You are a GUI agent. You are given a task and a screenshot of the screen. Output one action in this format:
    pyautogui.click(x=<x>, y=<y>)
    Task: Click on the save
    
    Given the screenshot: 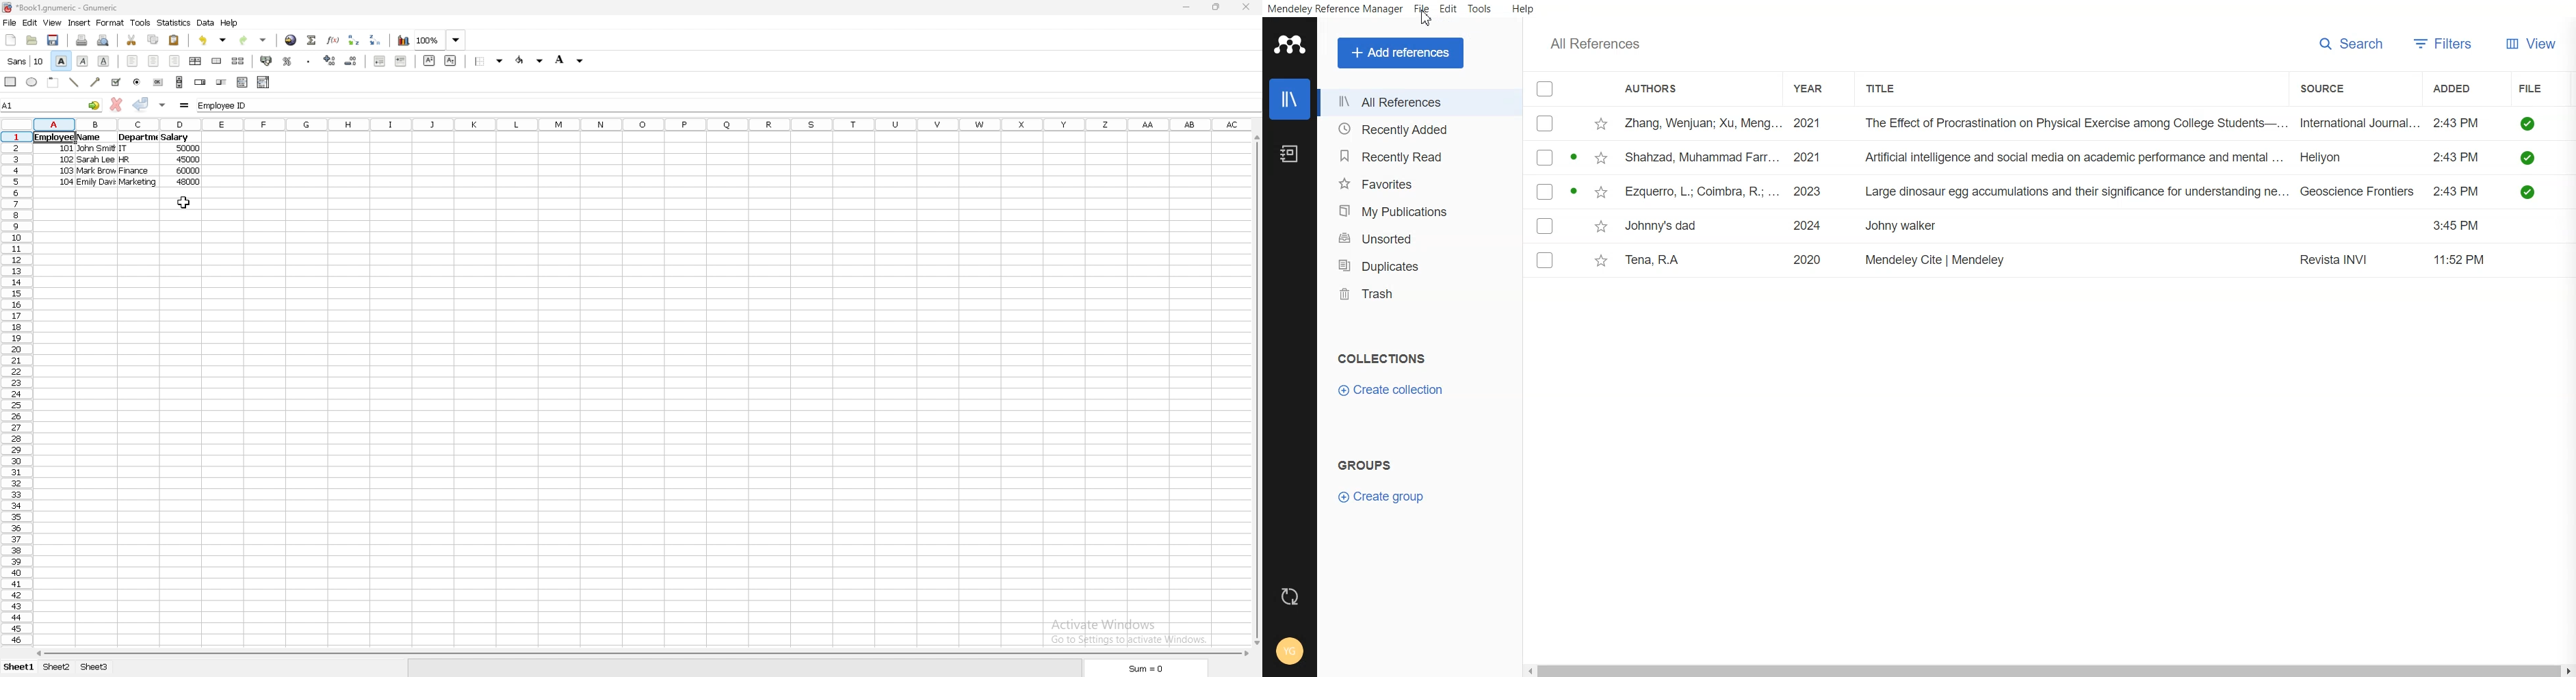 What is the action you would take?
    pyautogui.click(x=53, y=41)
    